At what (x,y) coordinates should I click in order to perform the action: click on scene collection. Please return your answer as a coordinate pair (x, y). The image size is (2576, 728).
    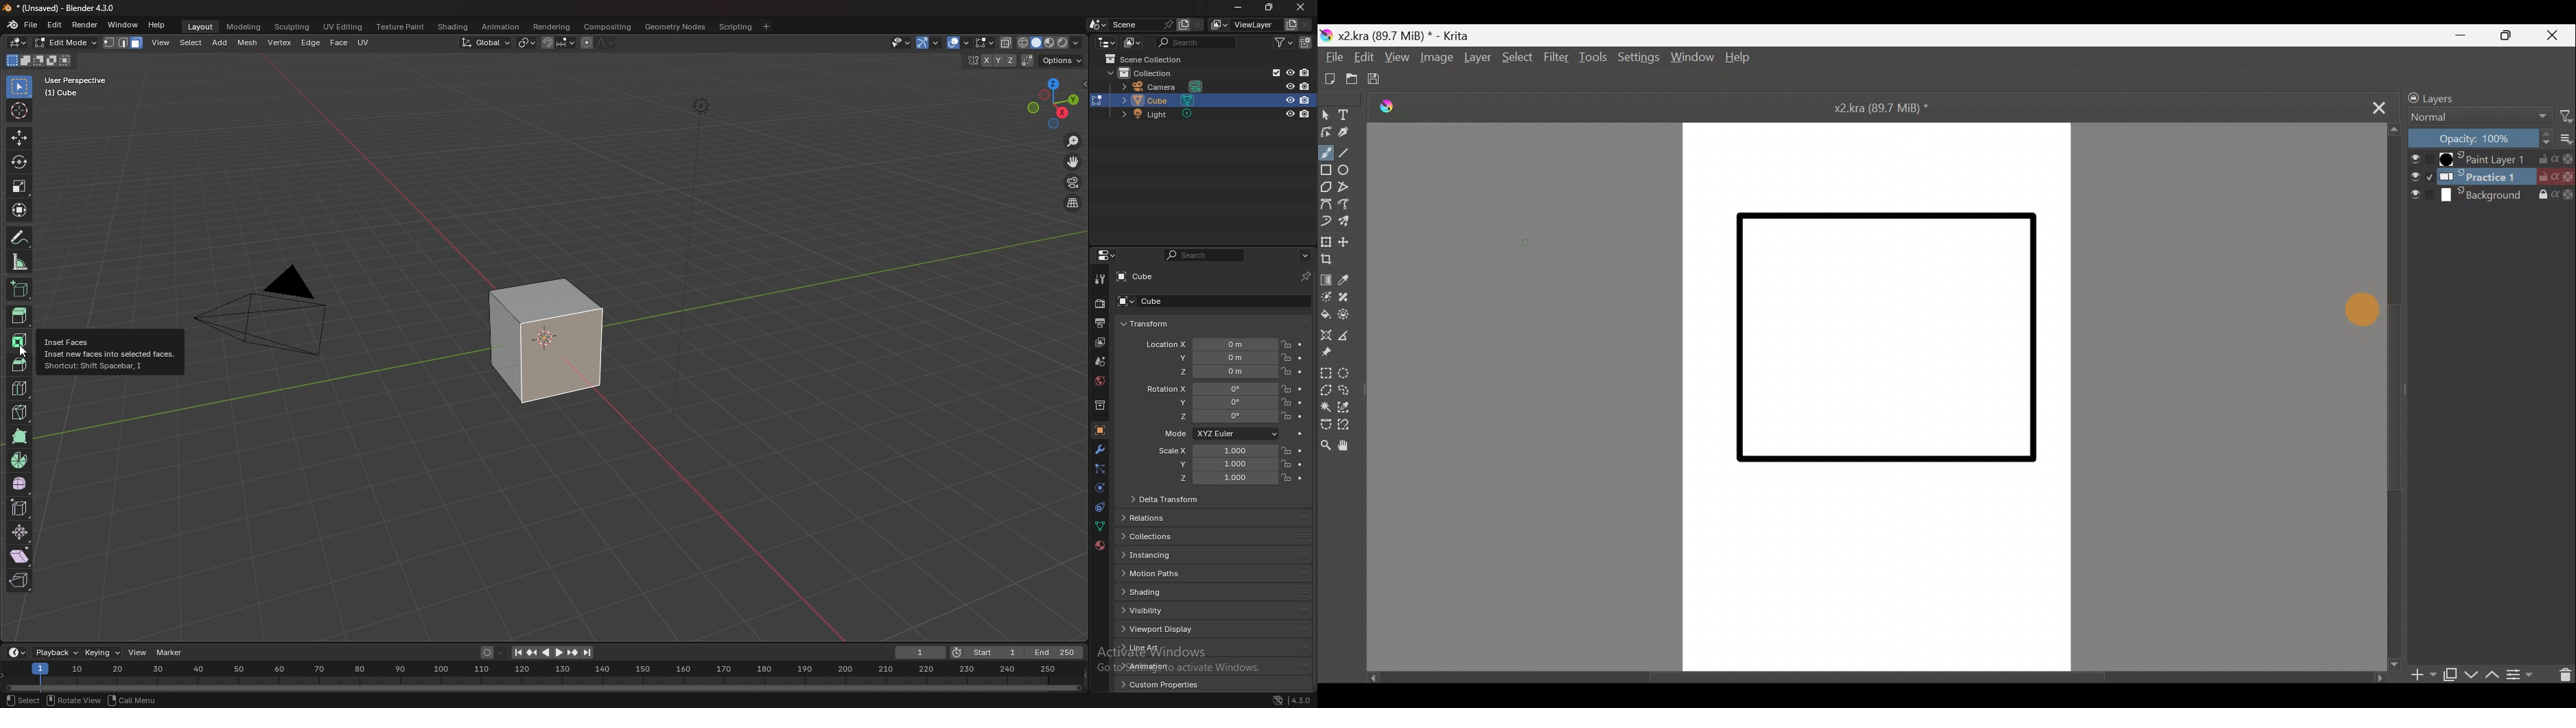
    Looking at the image, I should click on (1145, 59).